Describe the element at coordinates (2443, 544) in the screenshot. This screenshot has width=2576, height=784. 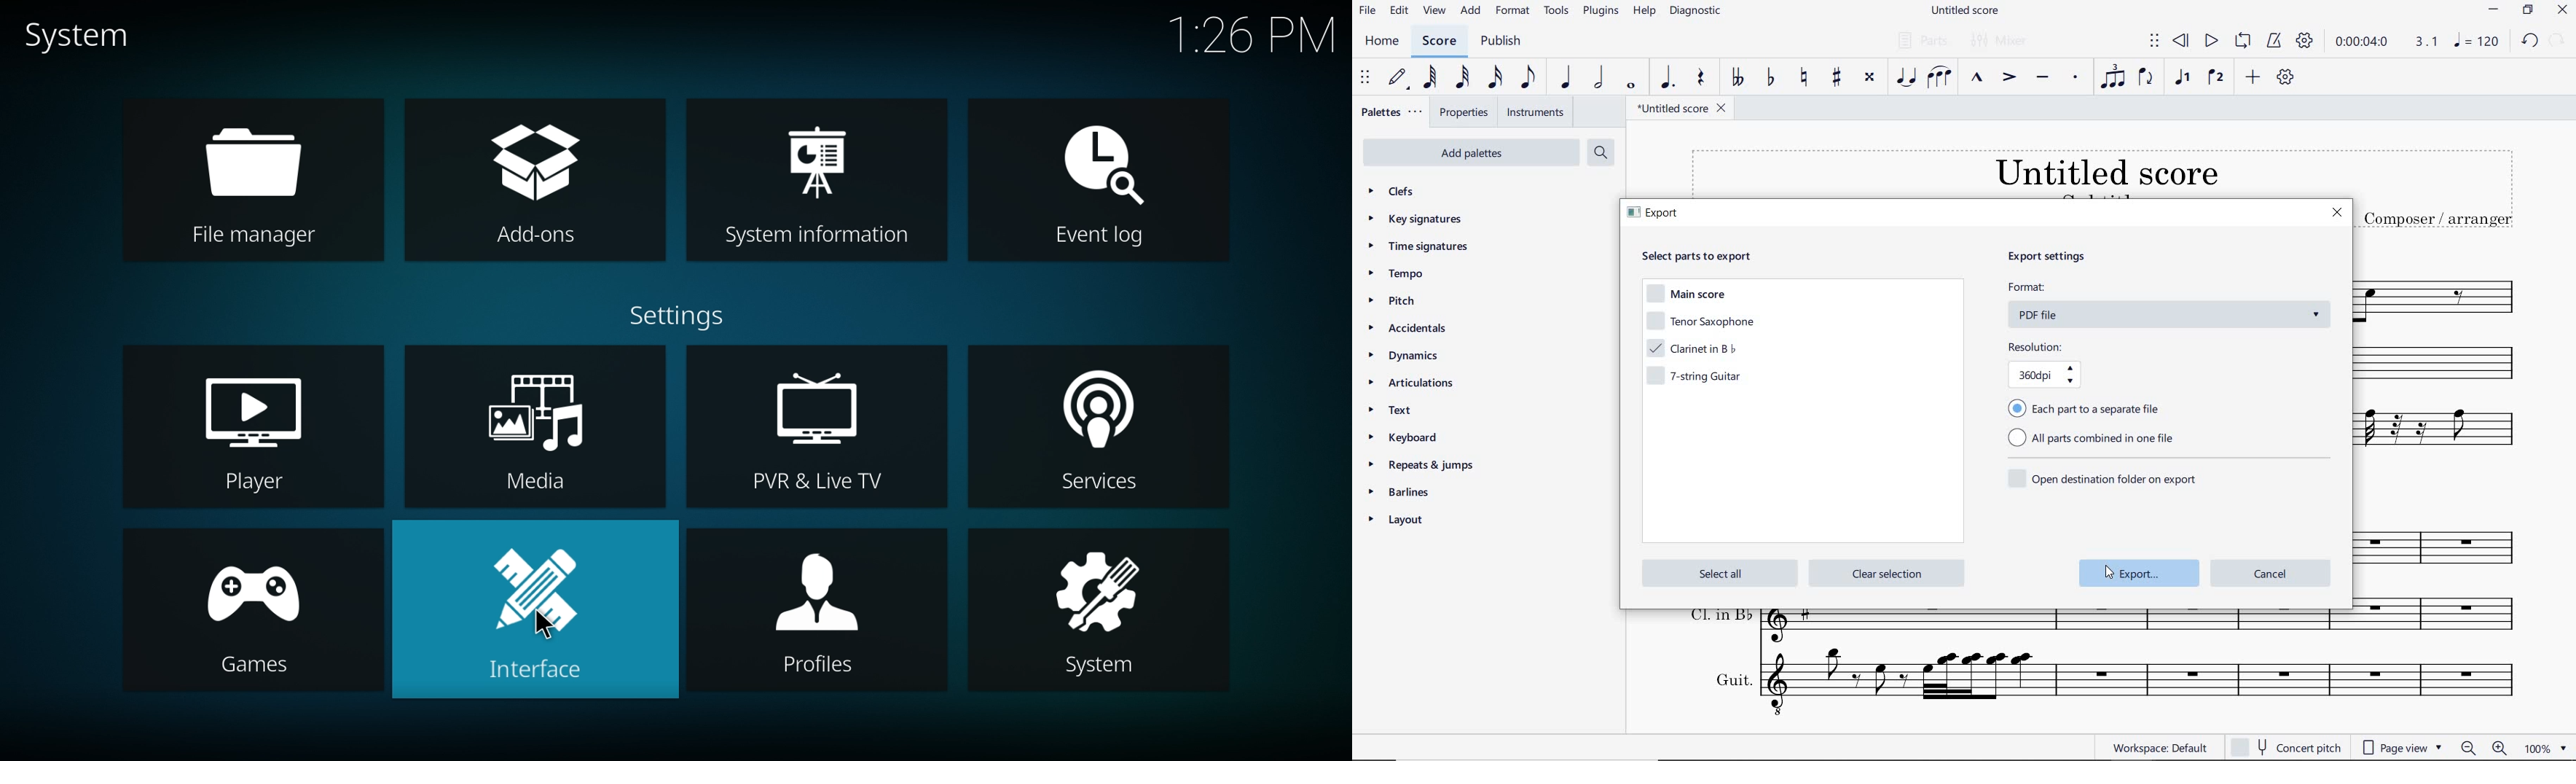
I see `T. Sax` at that location.